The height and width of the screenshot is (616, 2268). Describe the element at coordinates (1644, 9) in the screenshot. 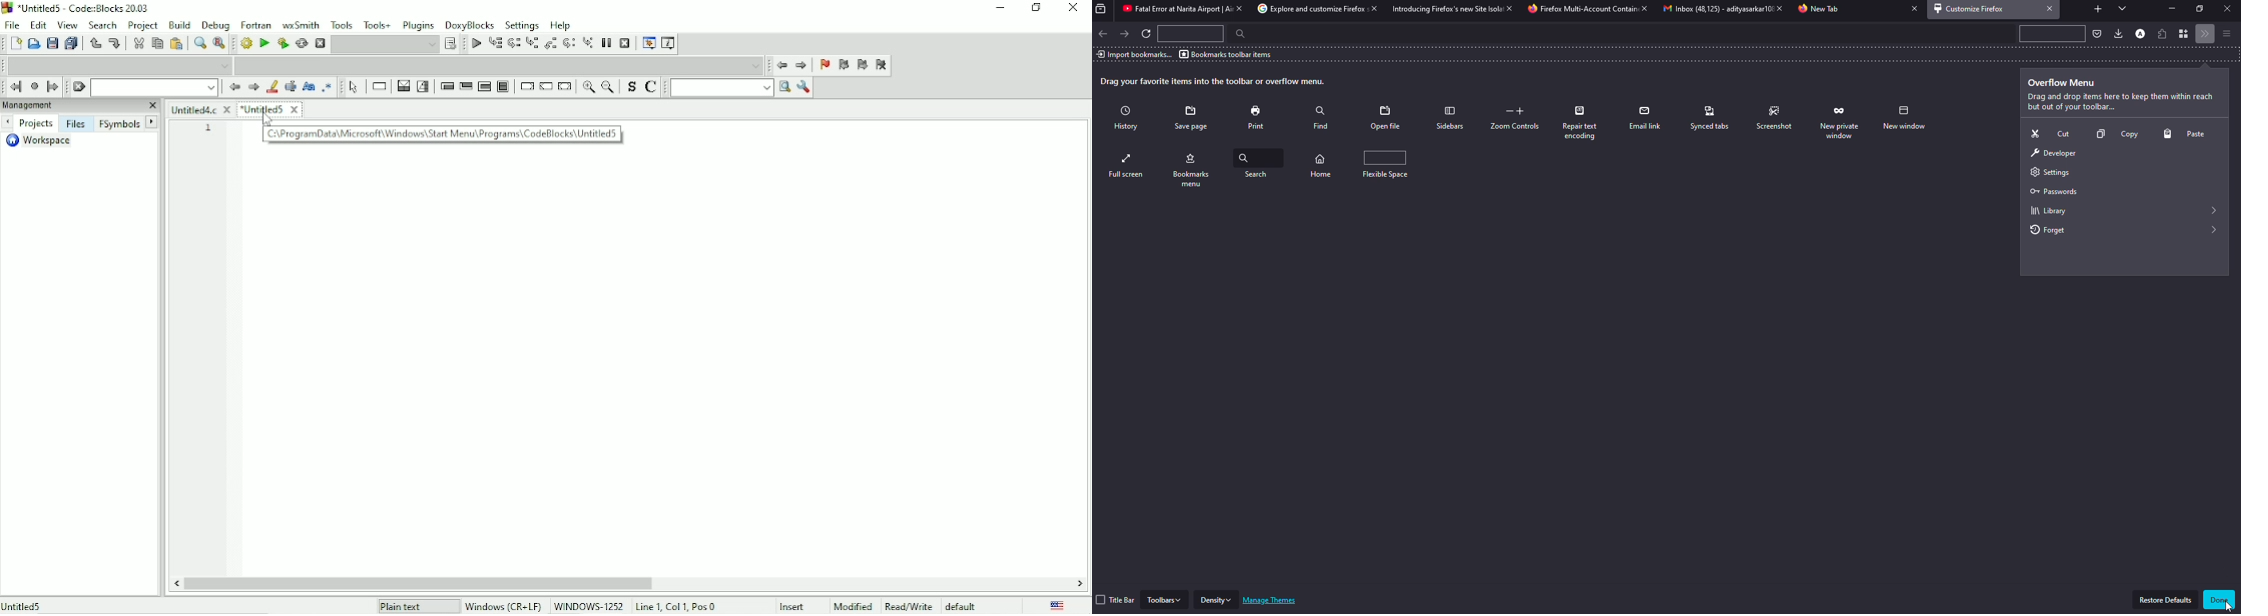

I see `close` at that location.